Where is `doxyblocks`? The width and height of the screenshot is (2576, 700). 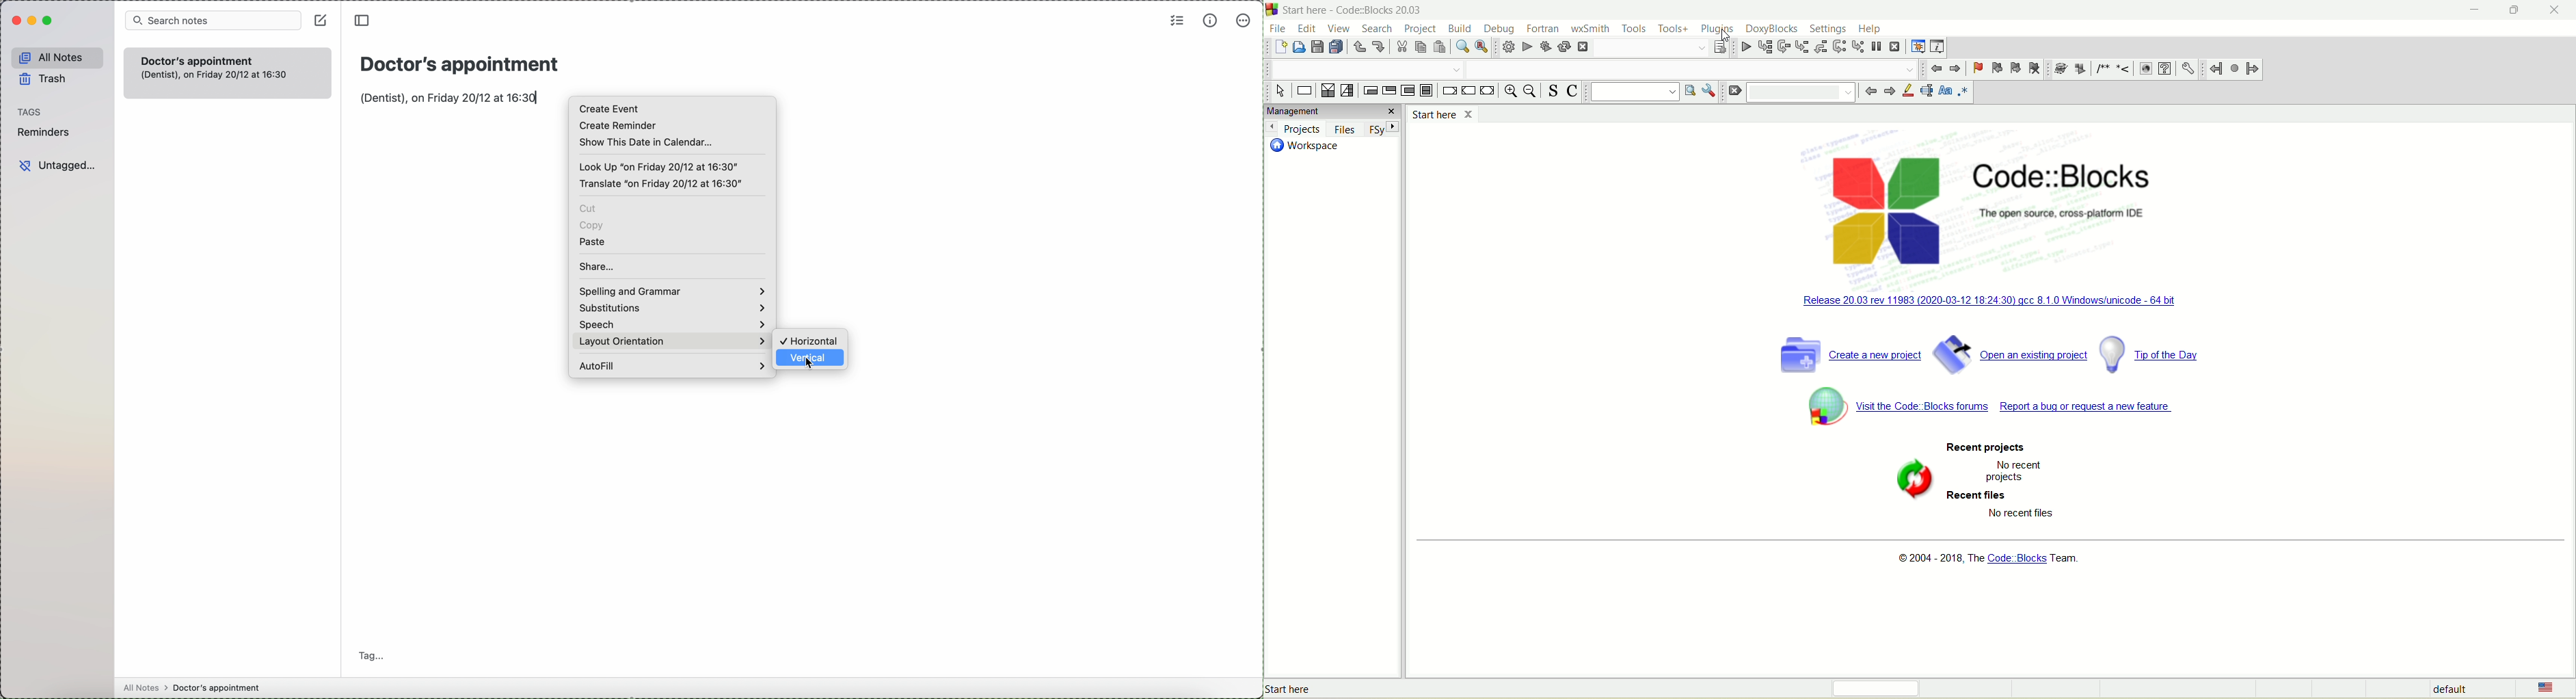 doxyblocks is located at coordinates (1773, 29).